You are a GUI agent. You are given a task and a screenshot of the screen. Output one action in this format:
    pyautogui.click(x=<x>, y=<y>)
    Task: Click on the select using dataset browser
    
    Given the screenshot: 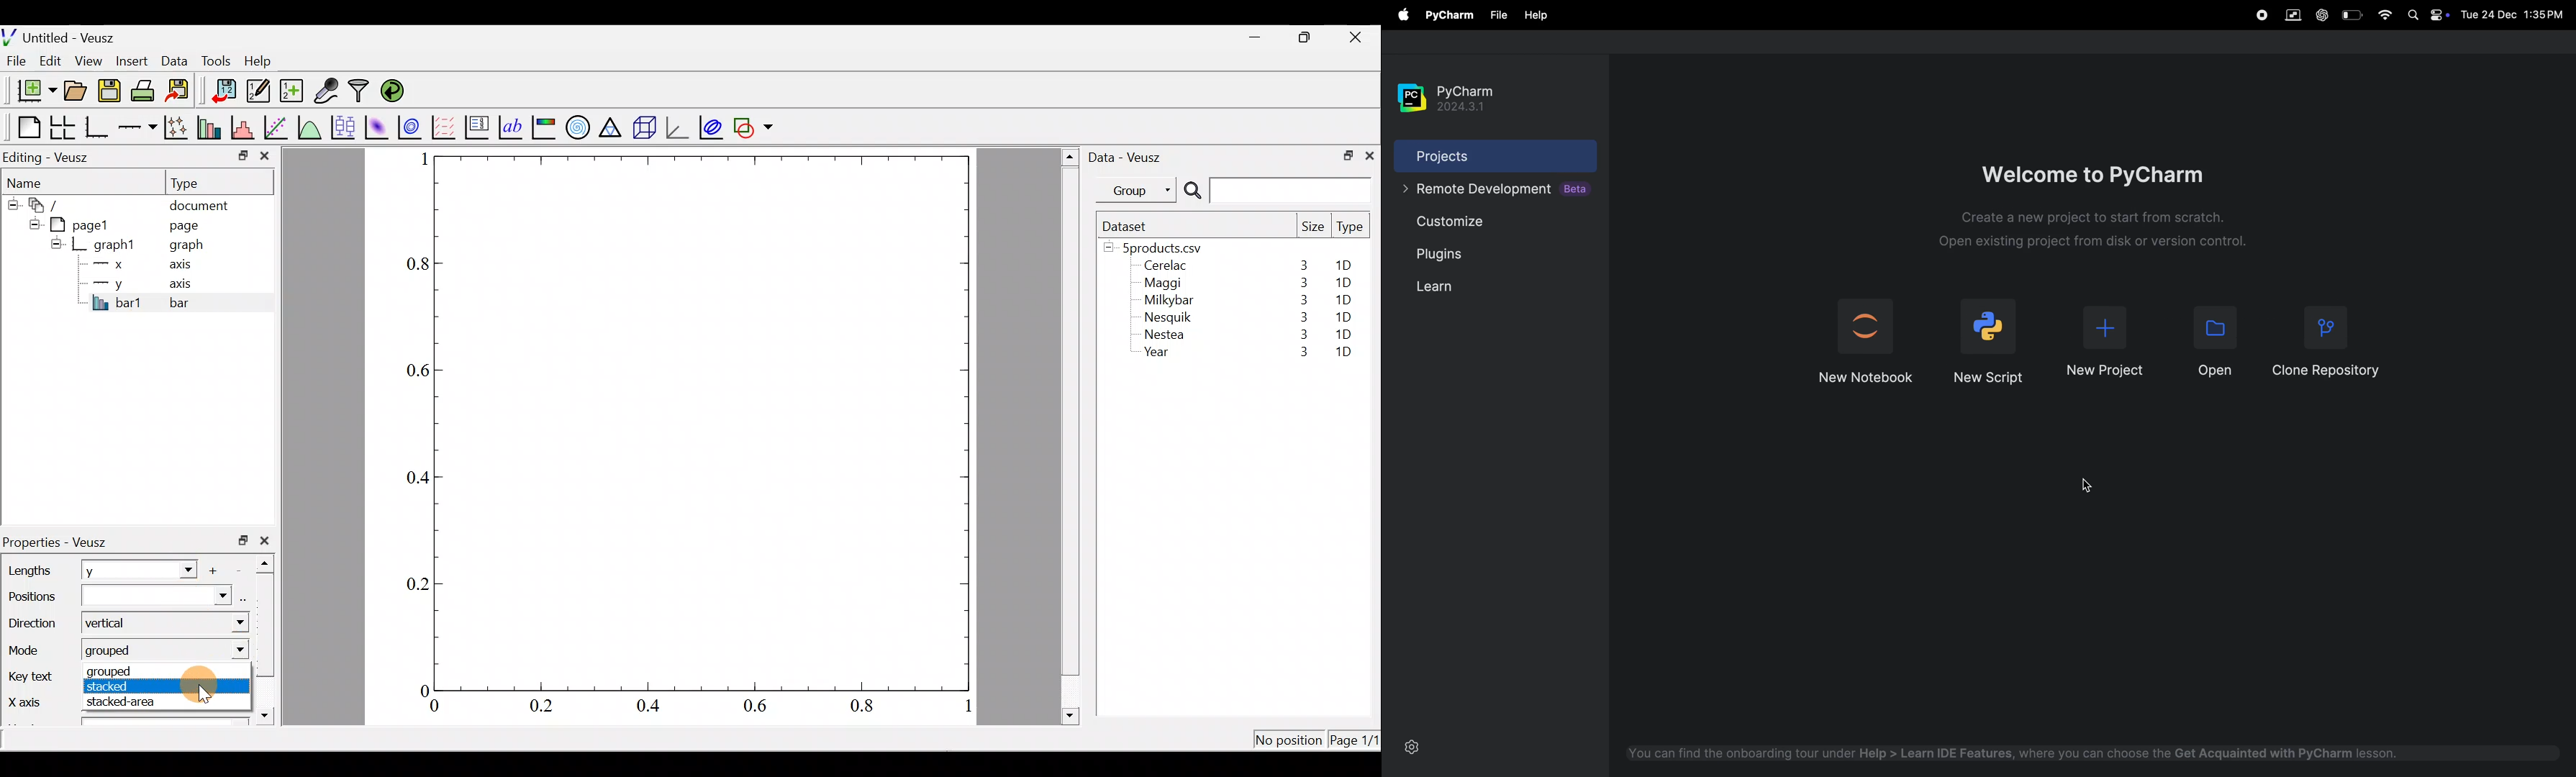 What is the action you would take?
    pyautogui.click(x=245, y=597)
    